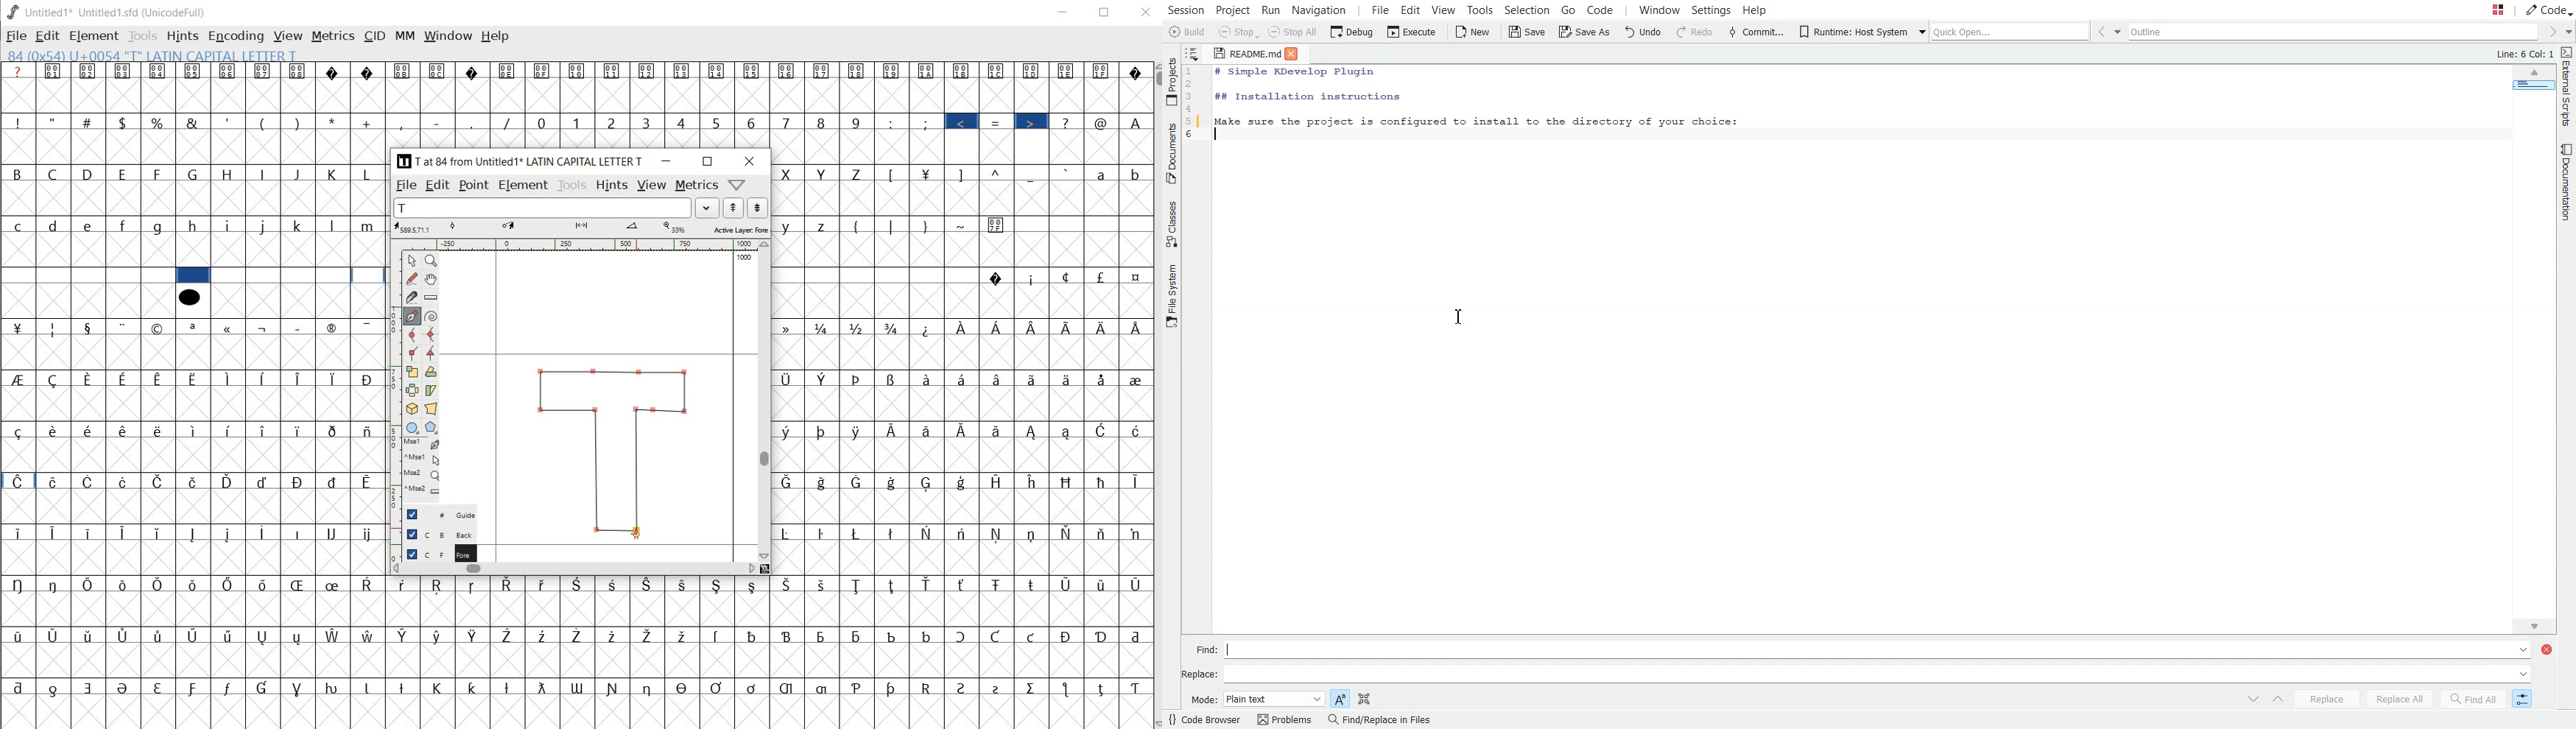 This screenshot has height=756, width=2576. Describe the element at coordinates (765, 399) in the screenshot. I see `vertical scrollbar` at that location.